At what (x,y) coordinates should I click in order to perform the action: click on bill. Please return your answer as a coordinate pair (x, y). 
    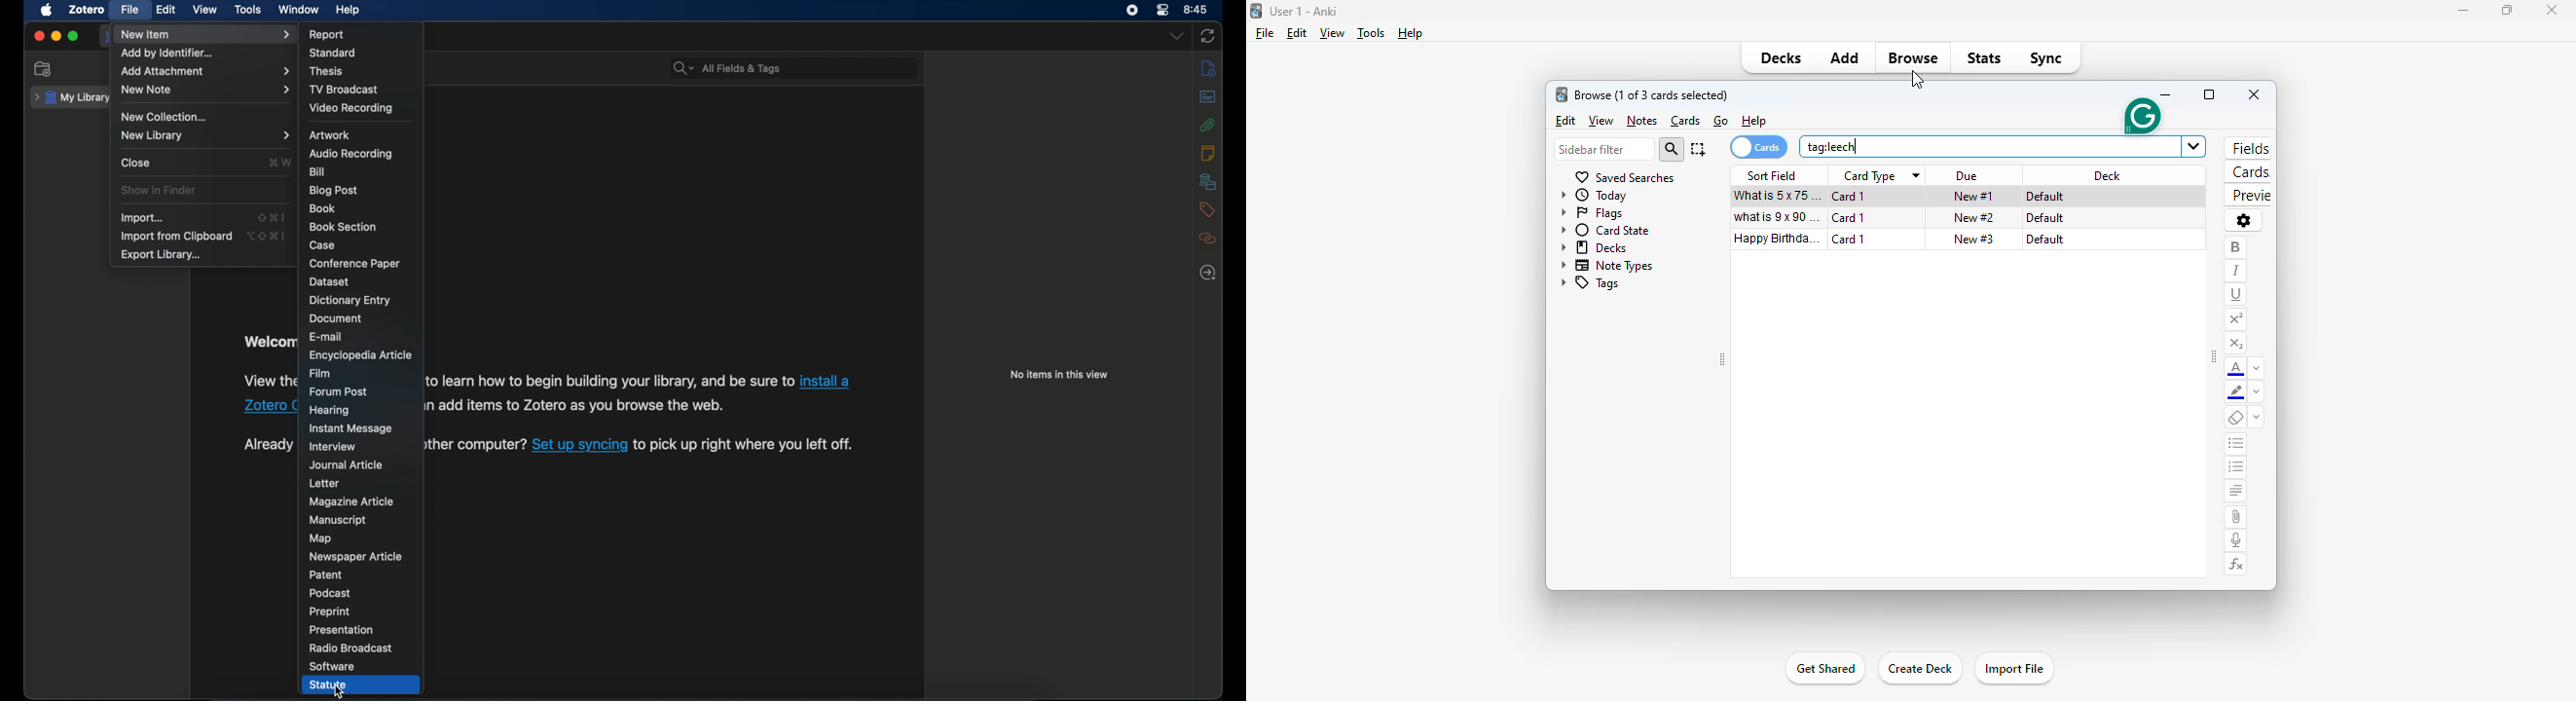
    Looking at the image, I should click on (317, 171).